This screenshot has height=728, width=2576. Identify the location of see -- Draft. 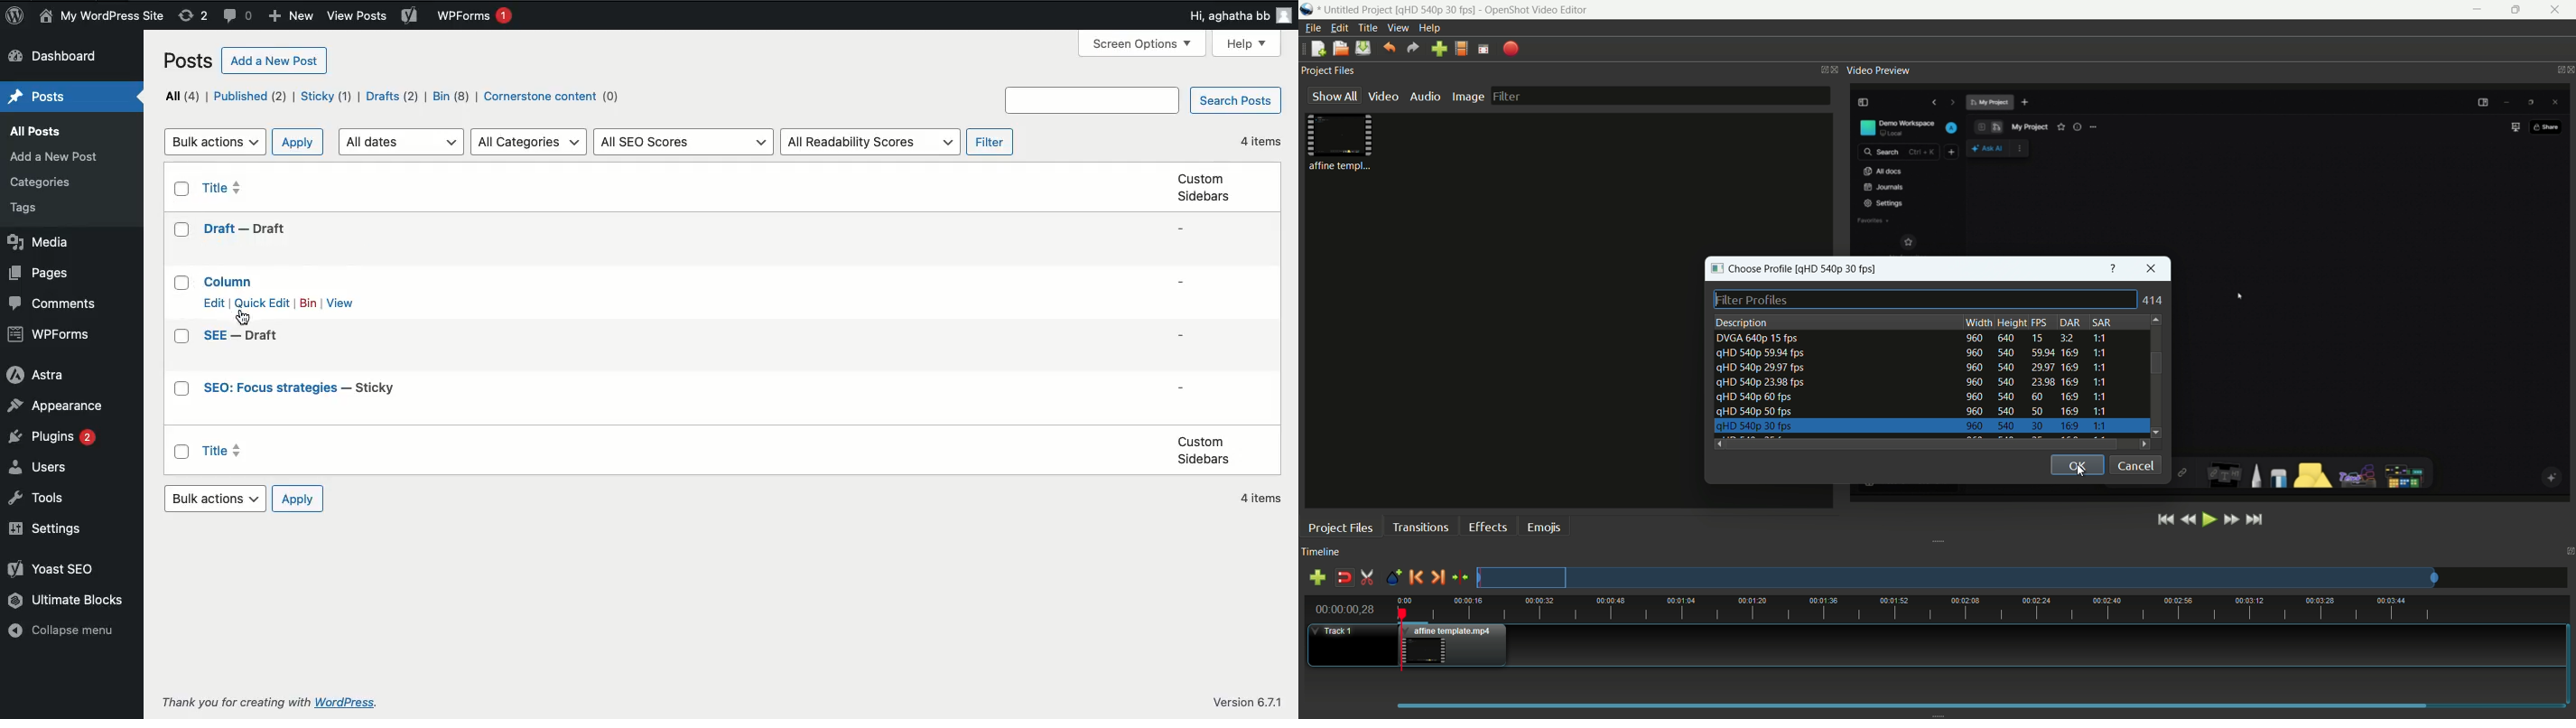
(243, 336).